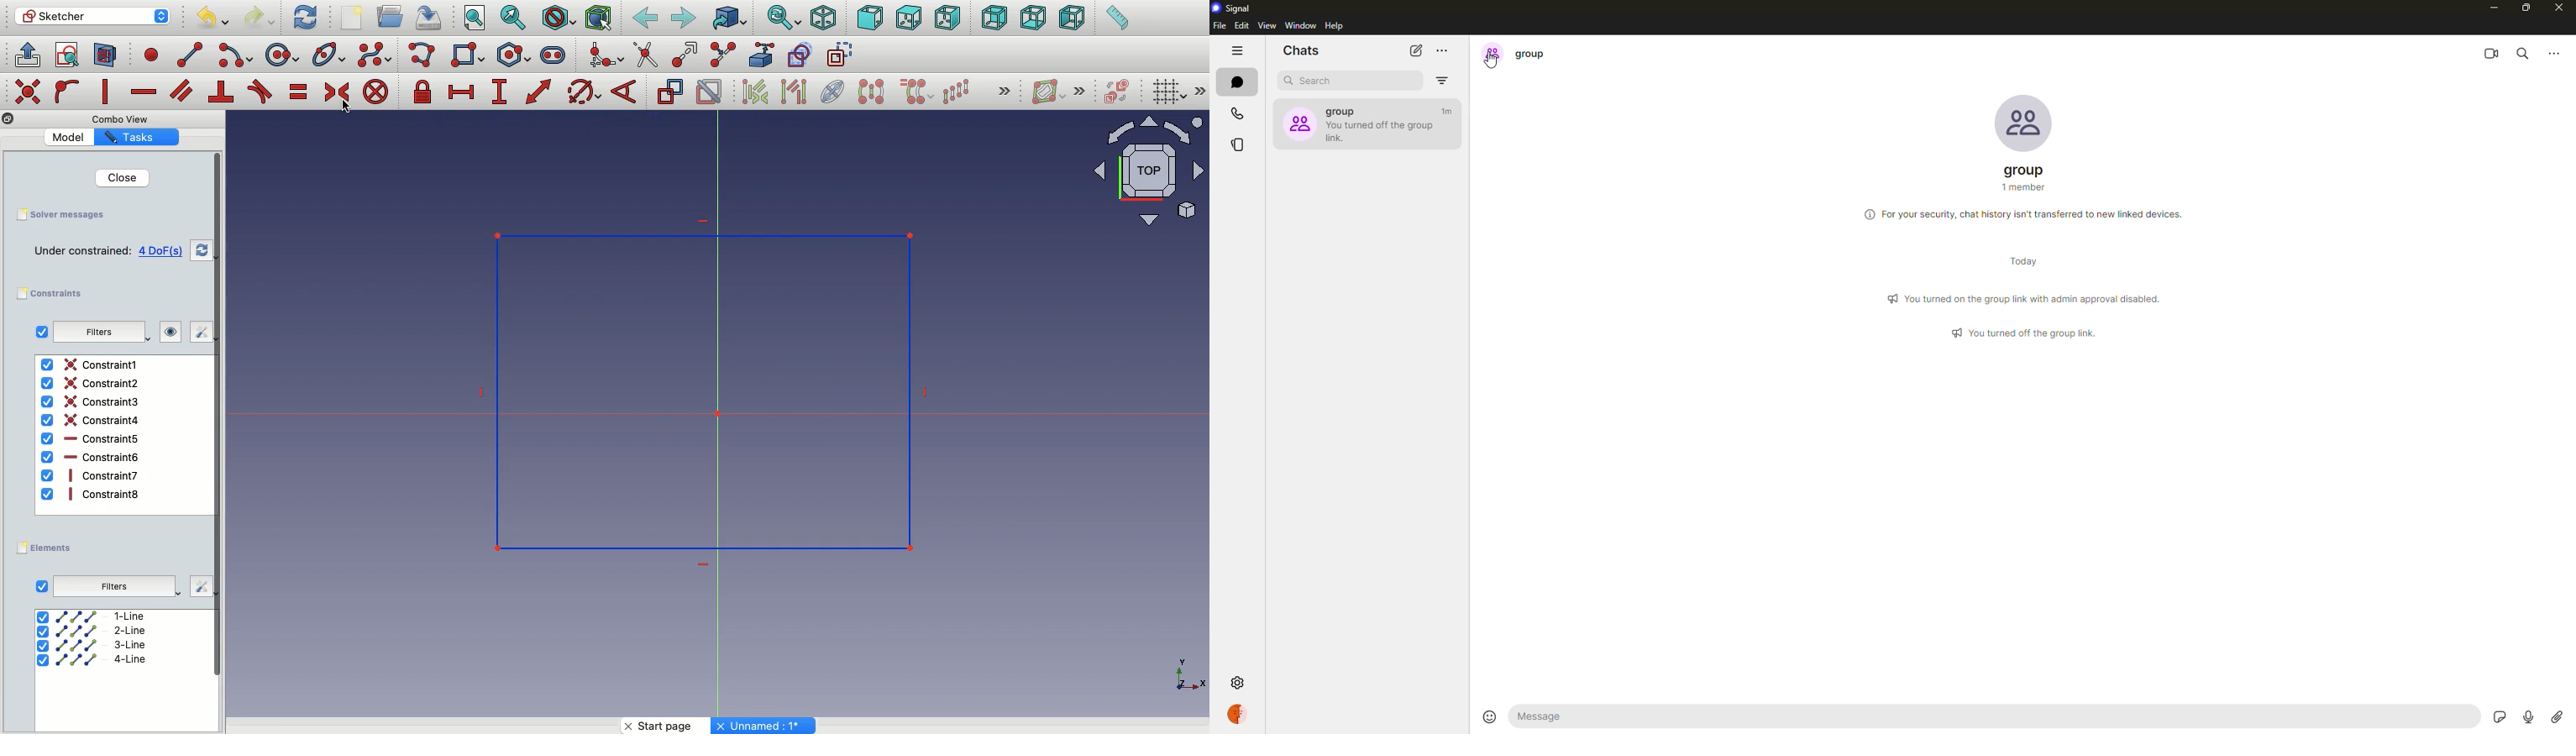  I want to click on edit, so click(194, 332).